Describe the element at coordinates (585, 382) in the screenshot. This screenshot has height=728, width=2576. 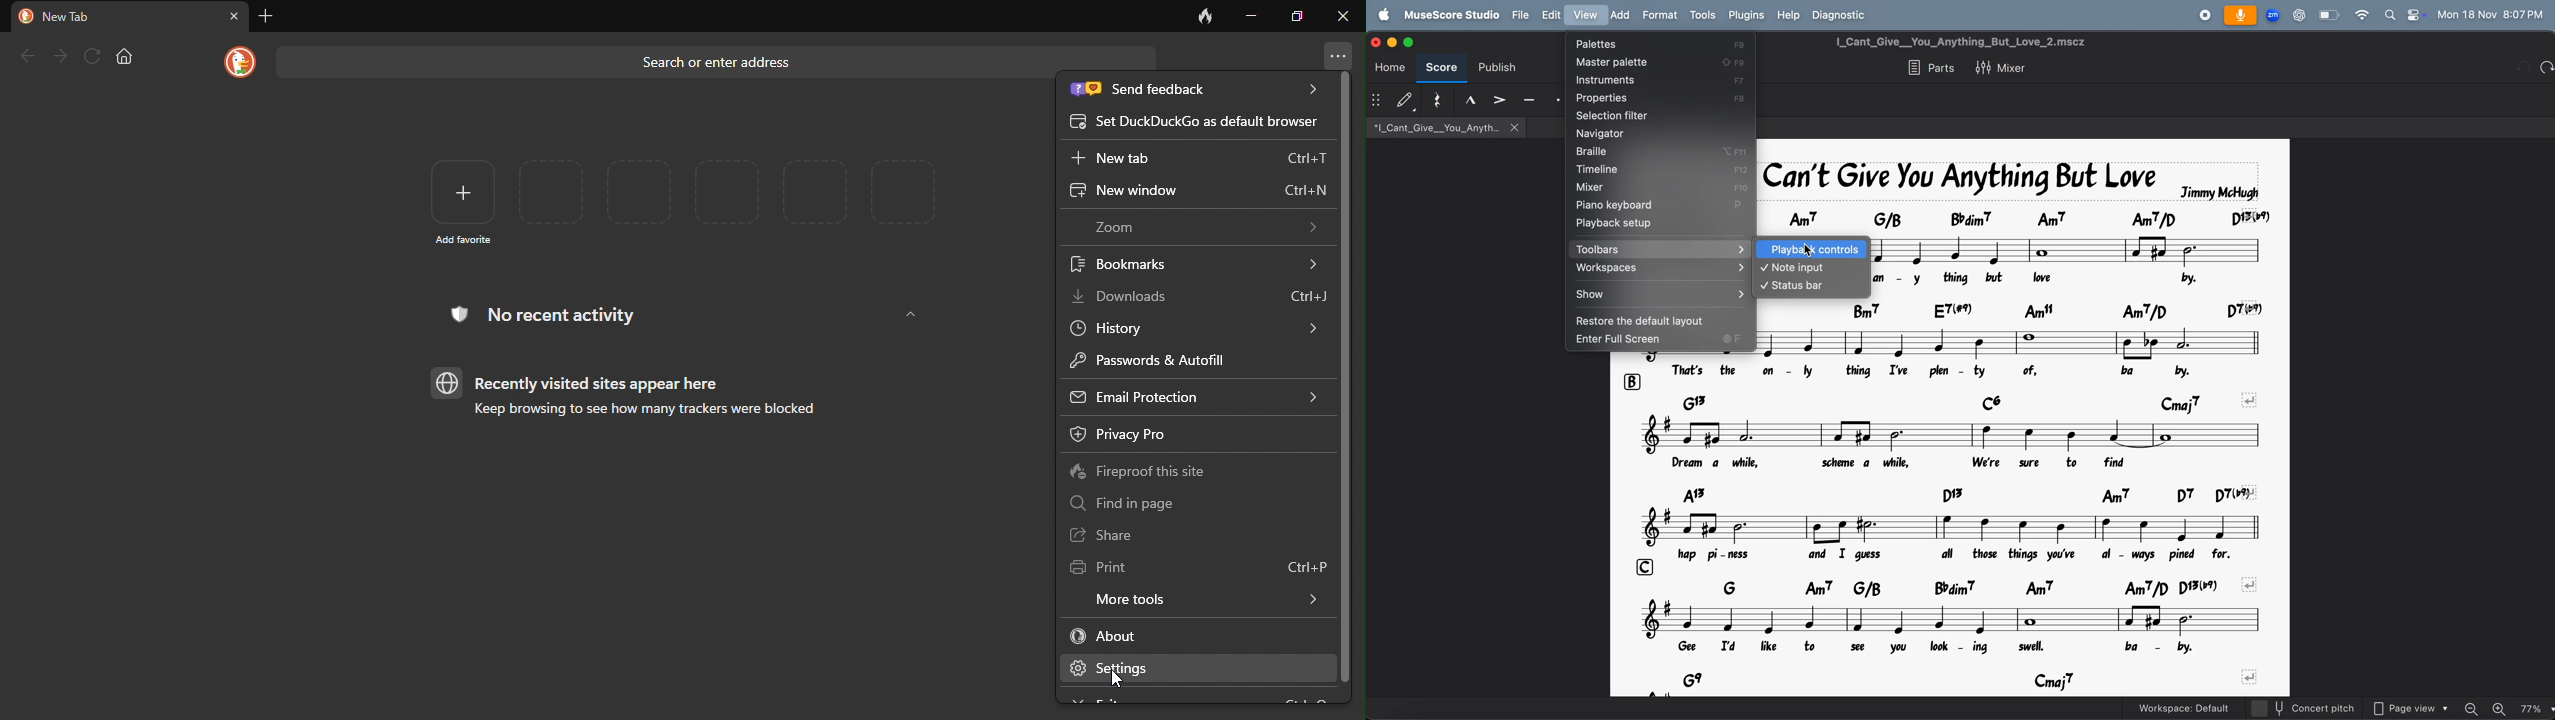
I see `recently visited sites appear here` at that location.